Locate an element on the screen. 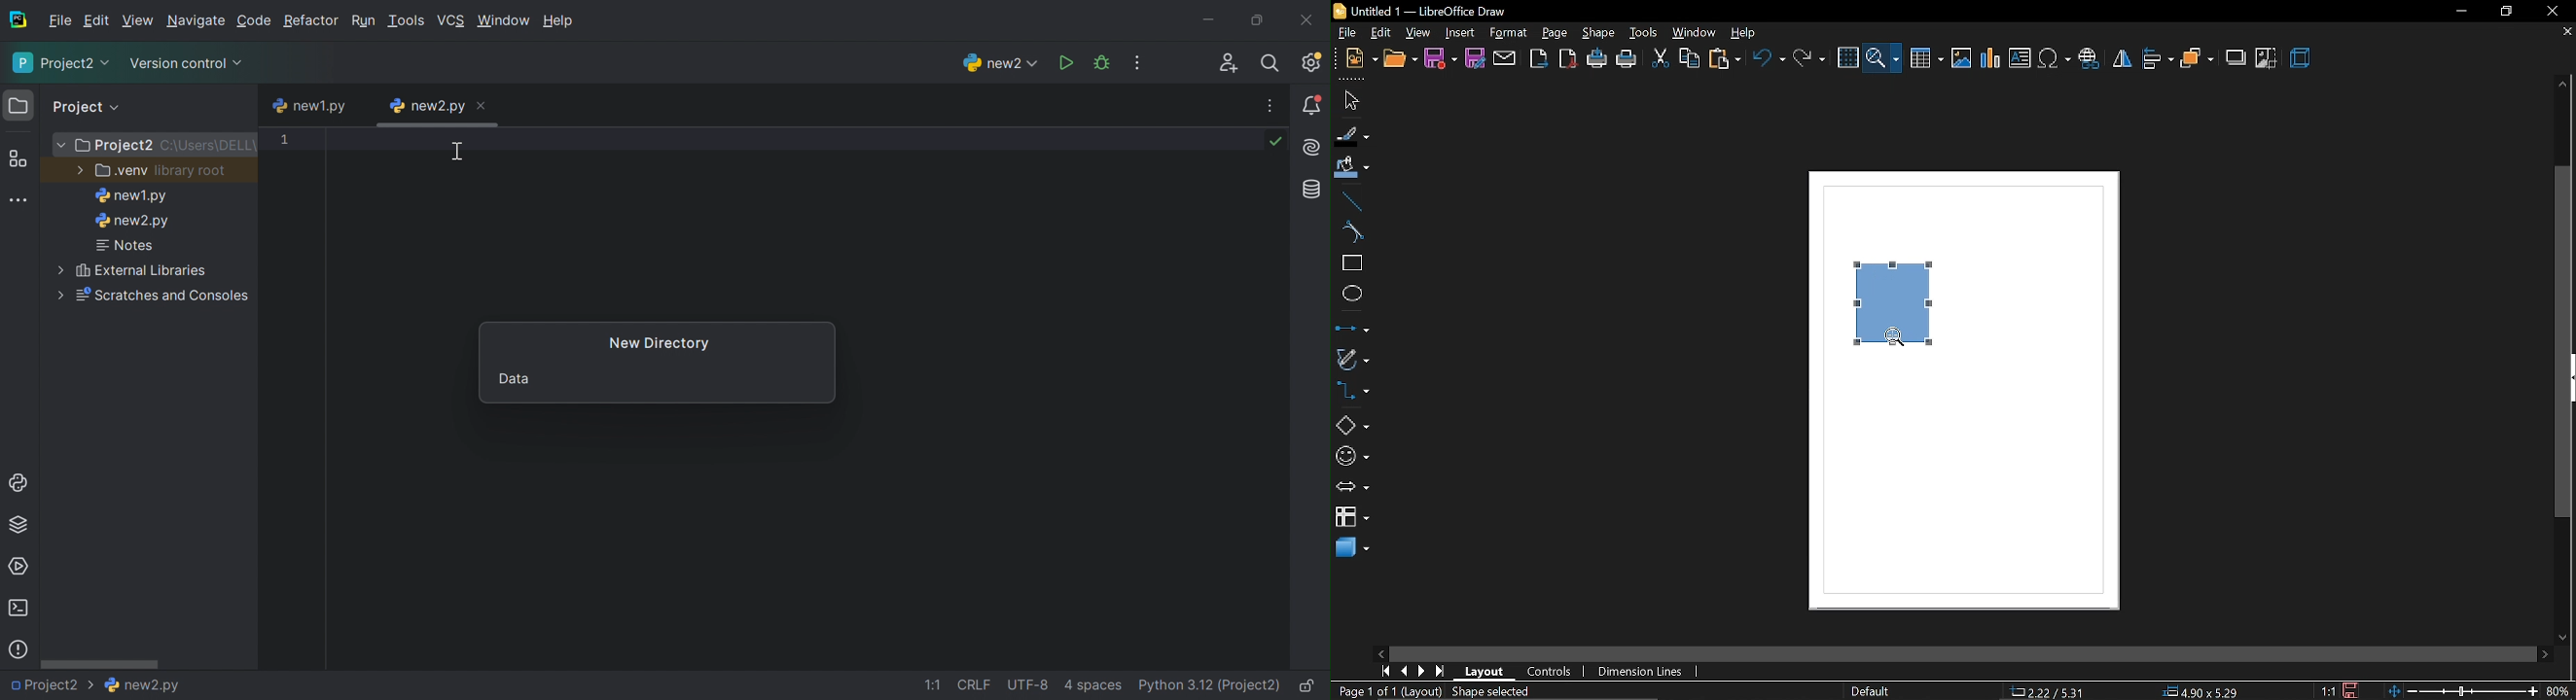 The width and height of the screenshot is (2576, 700). file is located at coordinates (1344, 31).